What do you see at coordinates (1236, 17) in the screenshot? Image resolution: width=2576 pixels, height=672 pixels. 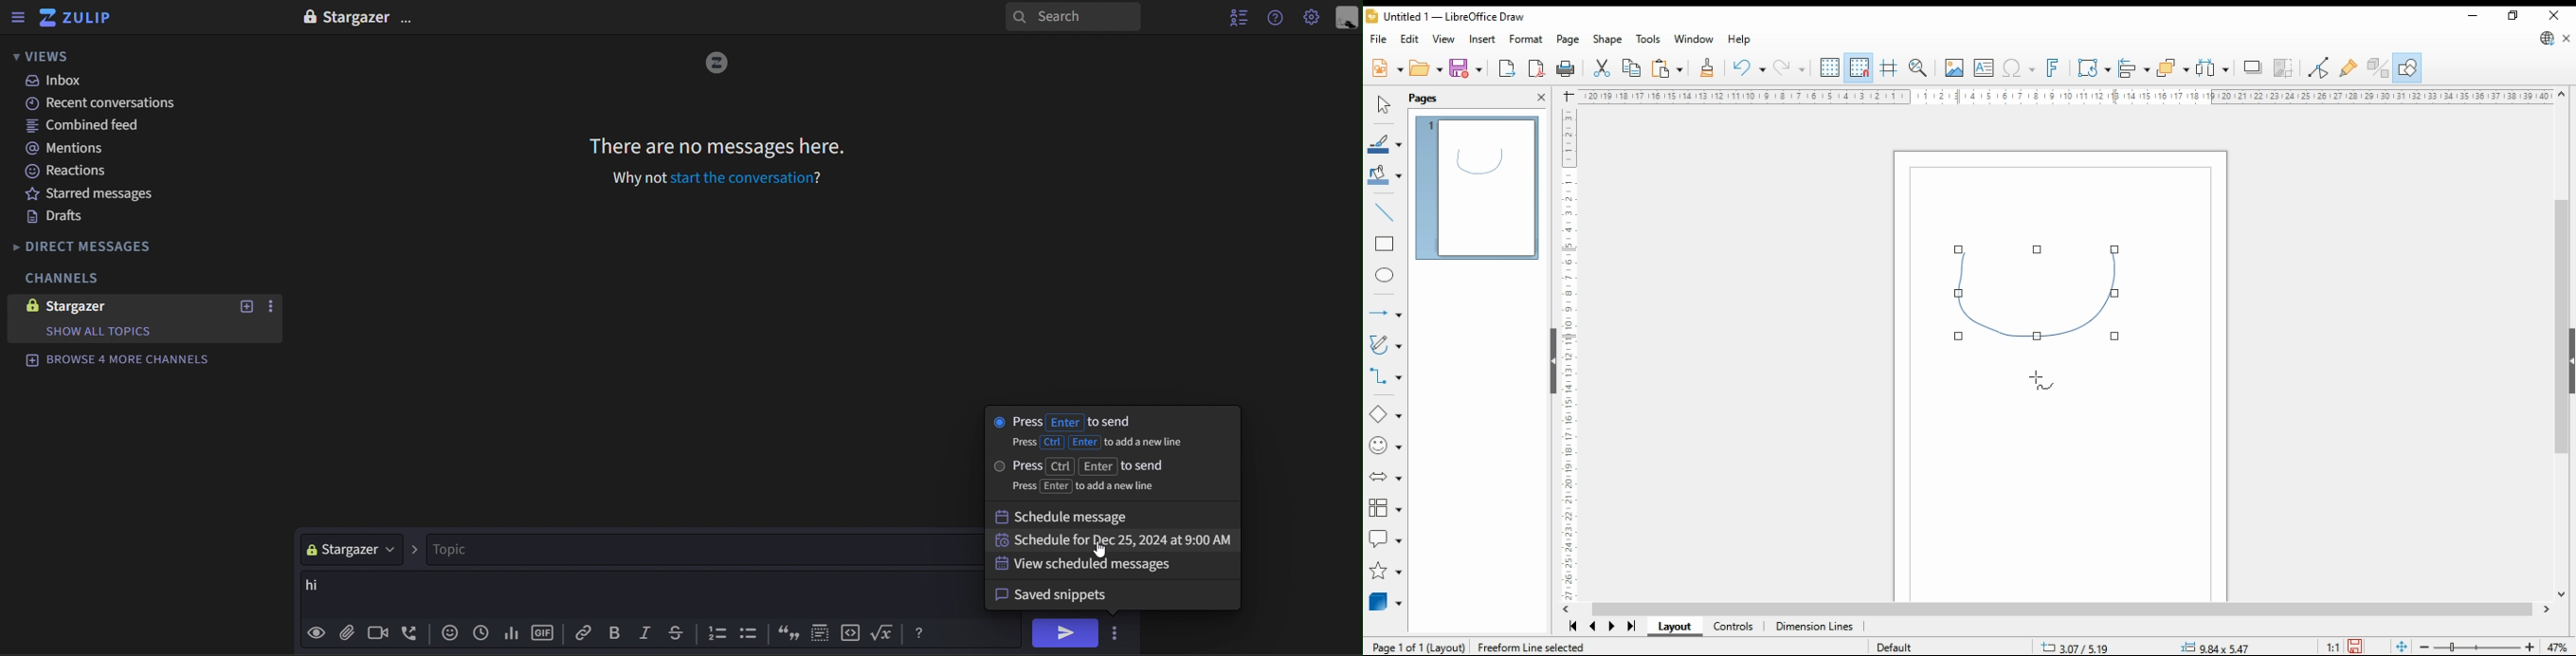 I see `hide user list` at bounding box center [1236, 17].